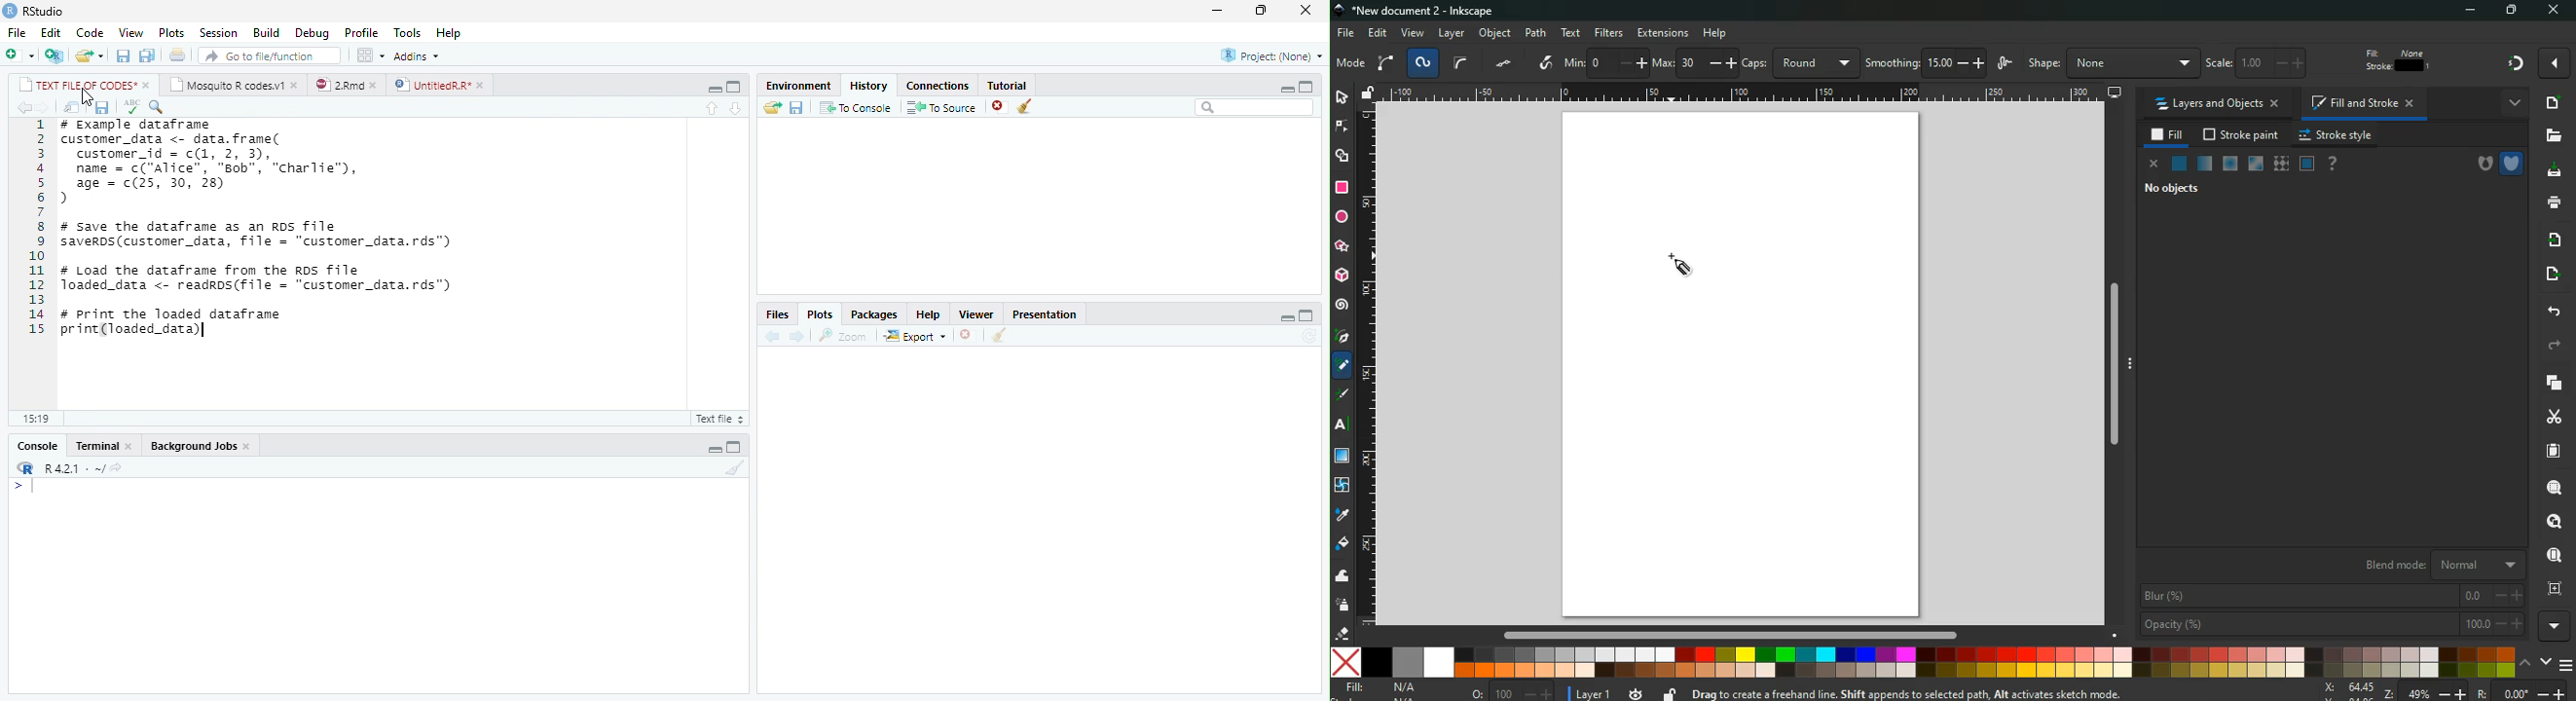 Image resolution: width=2576 pixels, height=728 pixels. Describe the element at coordinates (2169, 135) in the screenshot. I see `fill` at that location.